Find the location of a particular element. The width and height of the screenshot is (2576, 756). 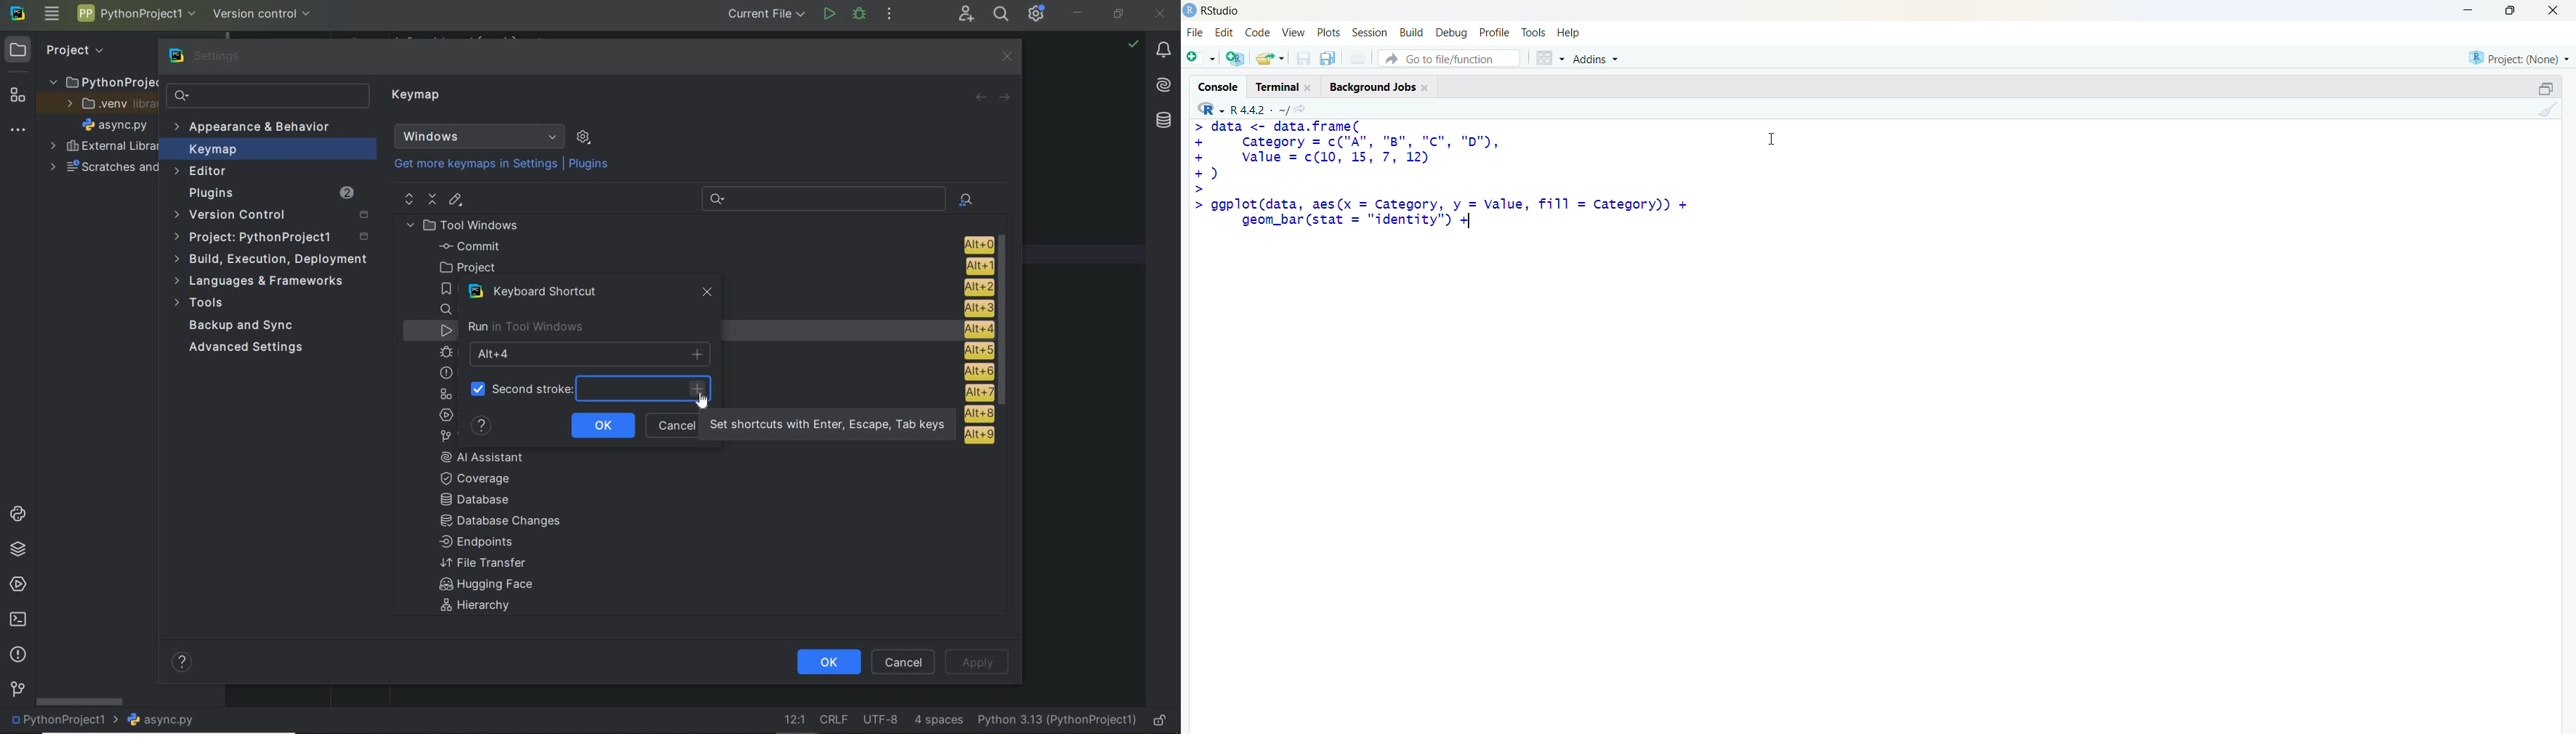

forward is located at coordinates (1006, 96).